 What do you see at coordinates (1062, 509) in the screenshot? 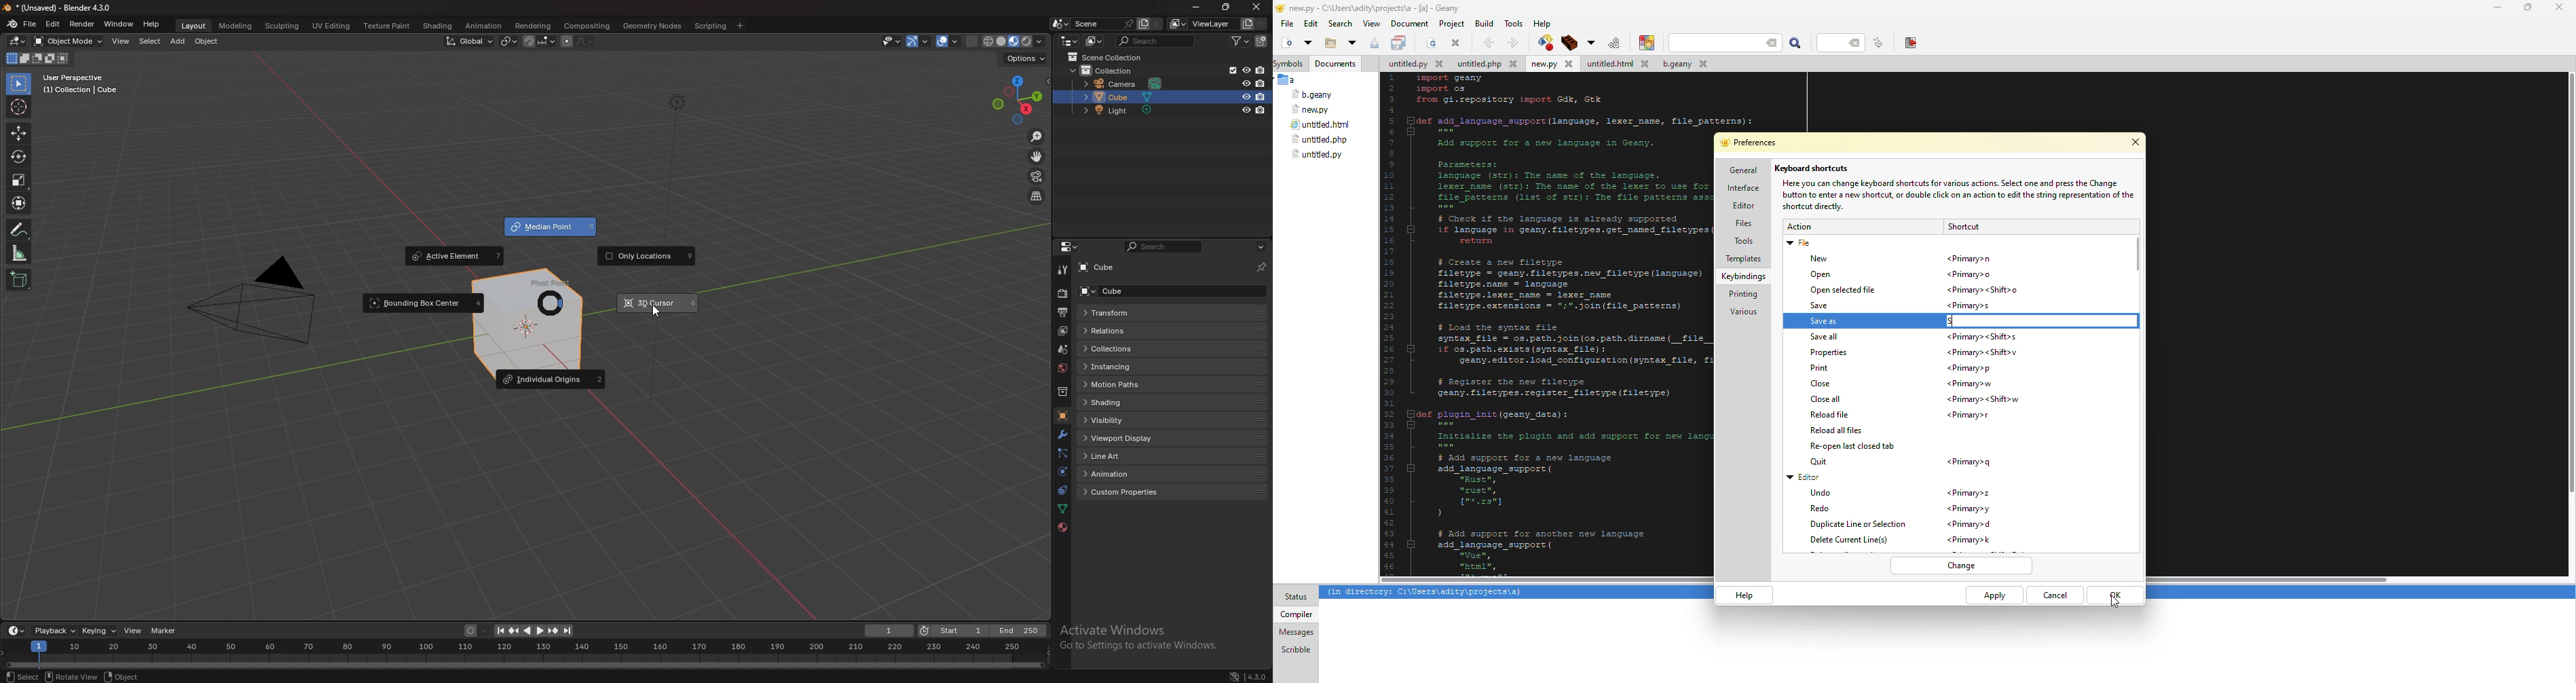
I see `data` at bounding box center [1062, 509].